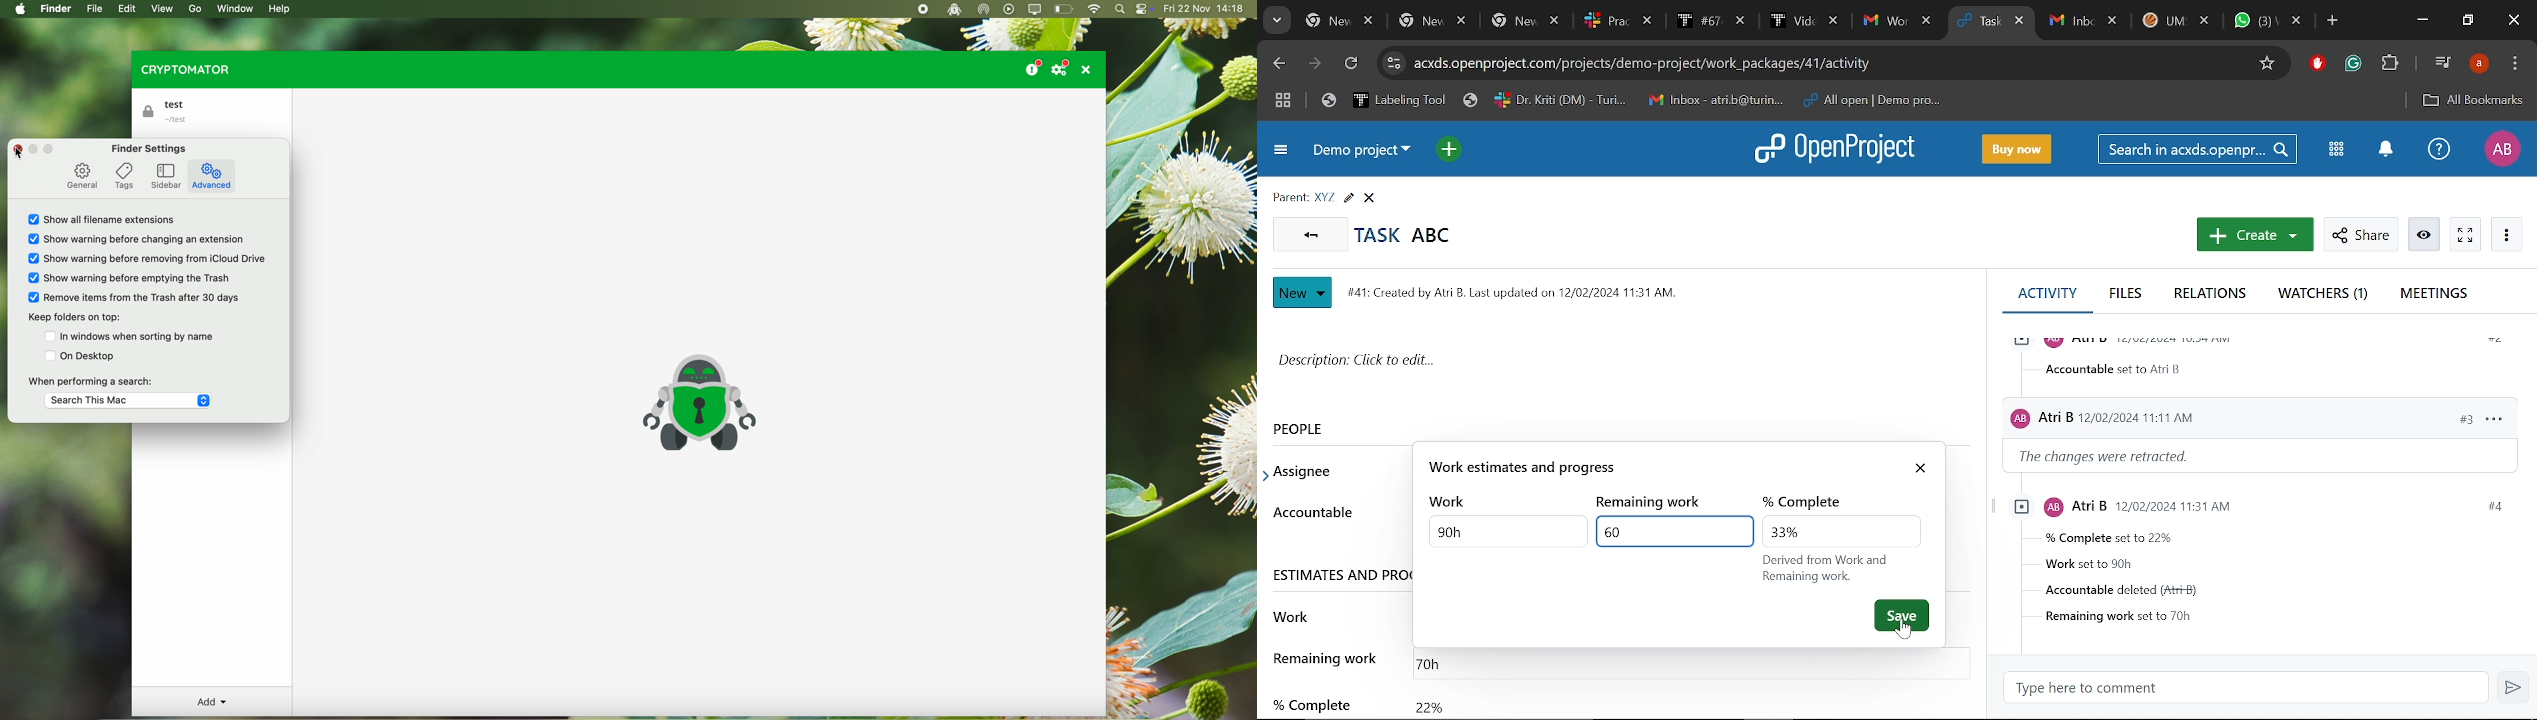  What do you see at coordinates (162, 9) in the screenshot?
I see `view` at bounding box center [162, 9].